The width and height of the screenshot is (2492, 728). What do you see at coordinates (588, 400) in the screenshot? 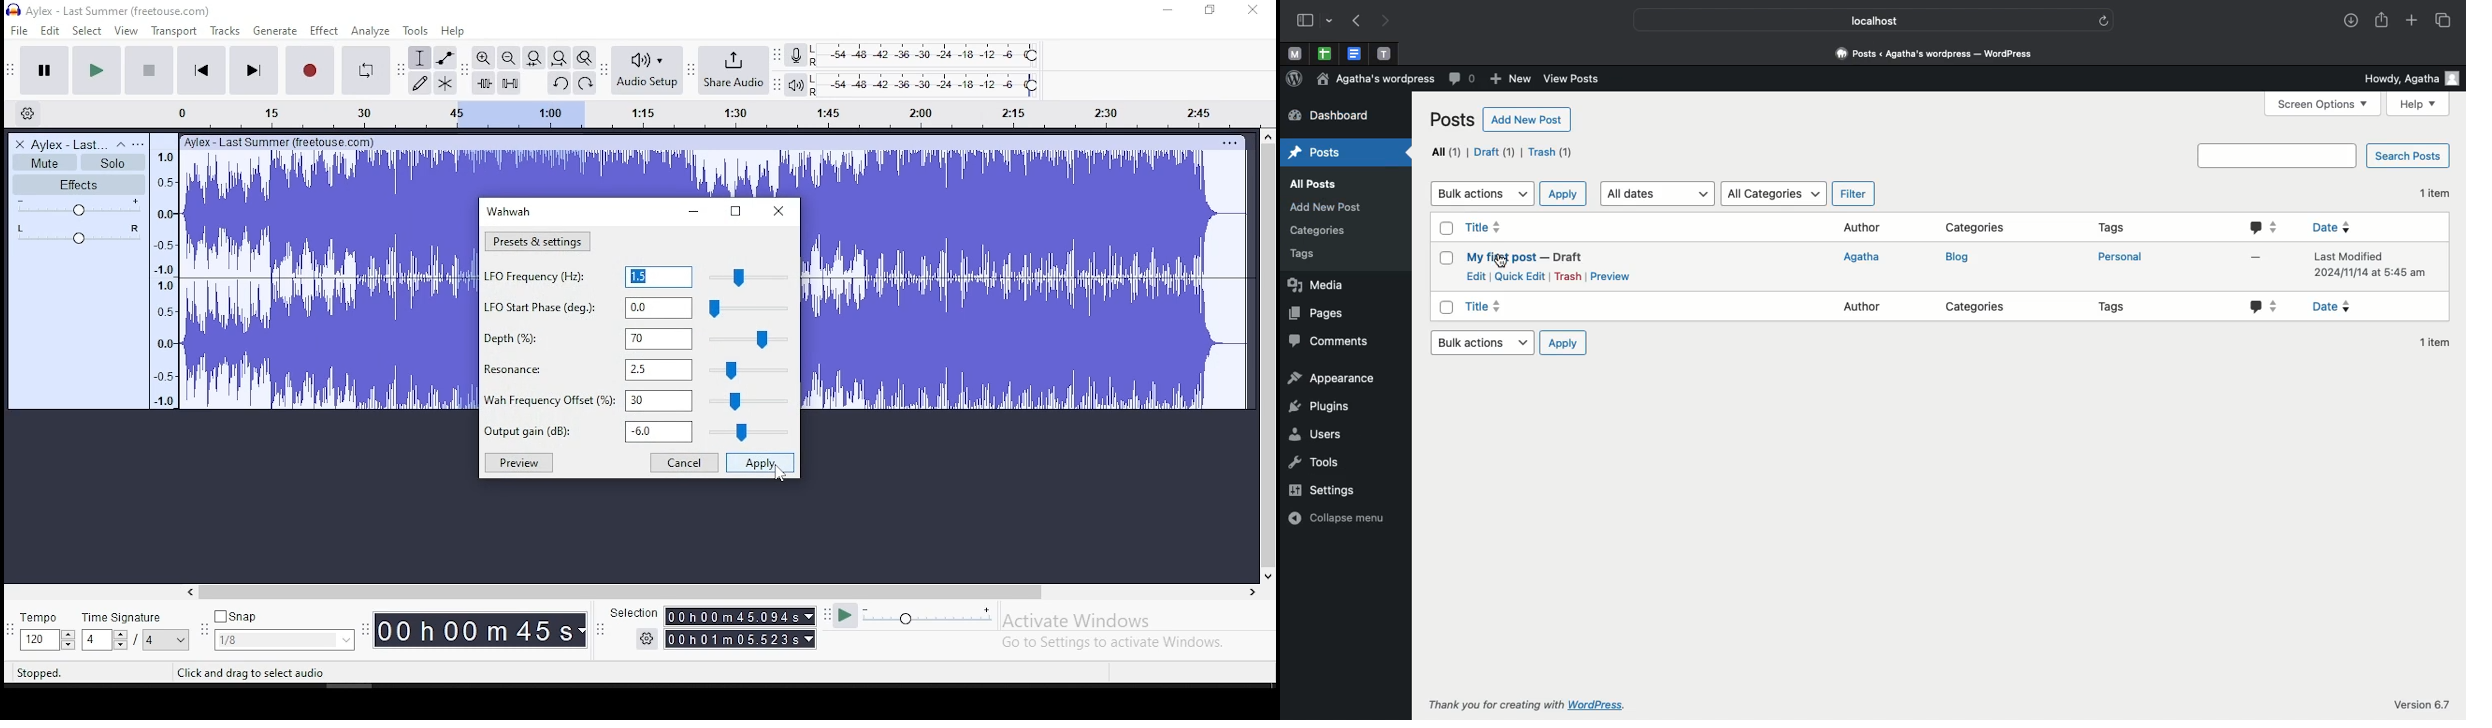
I see `wah frequency offset` at bounding box center [588, 400].